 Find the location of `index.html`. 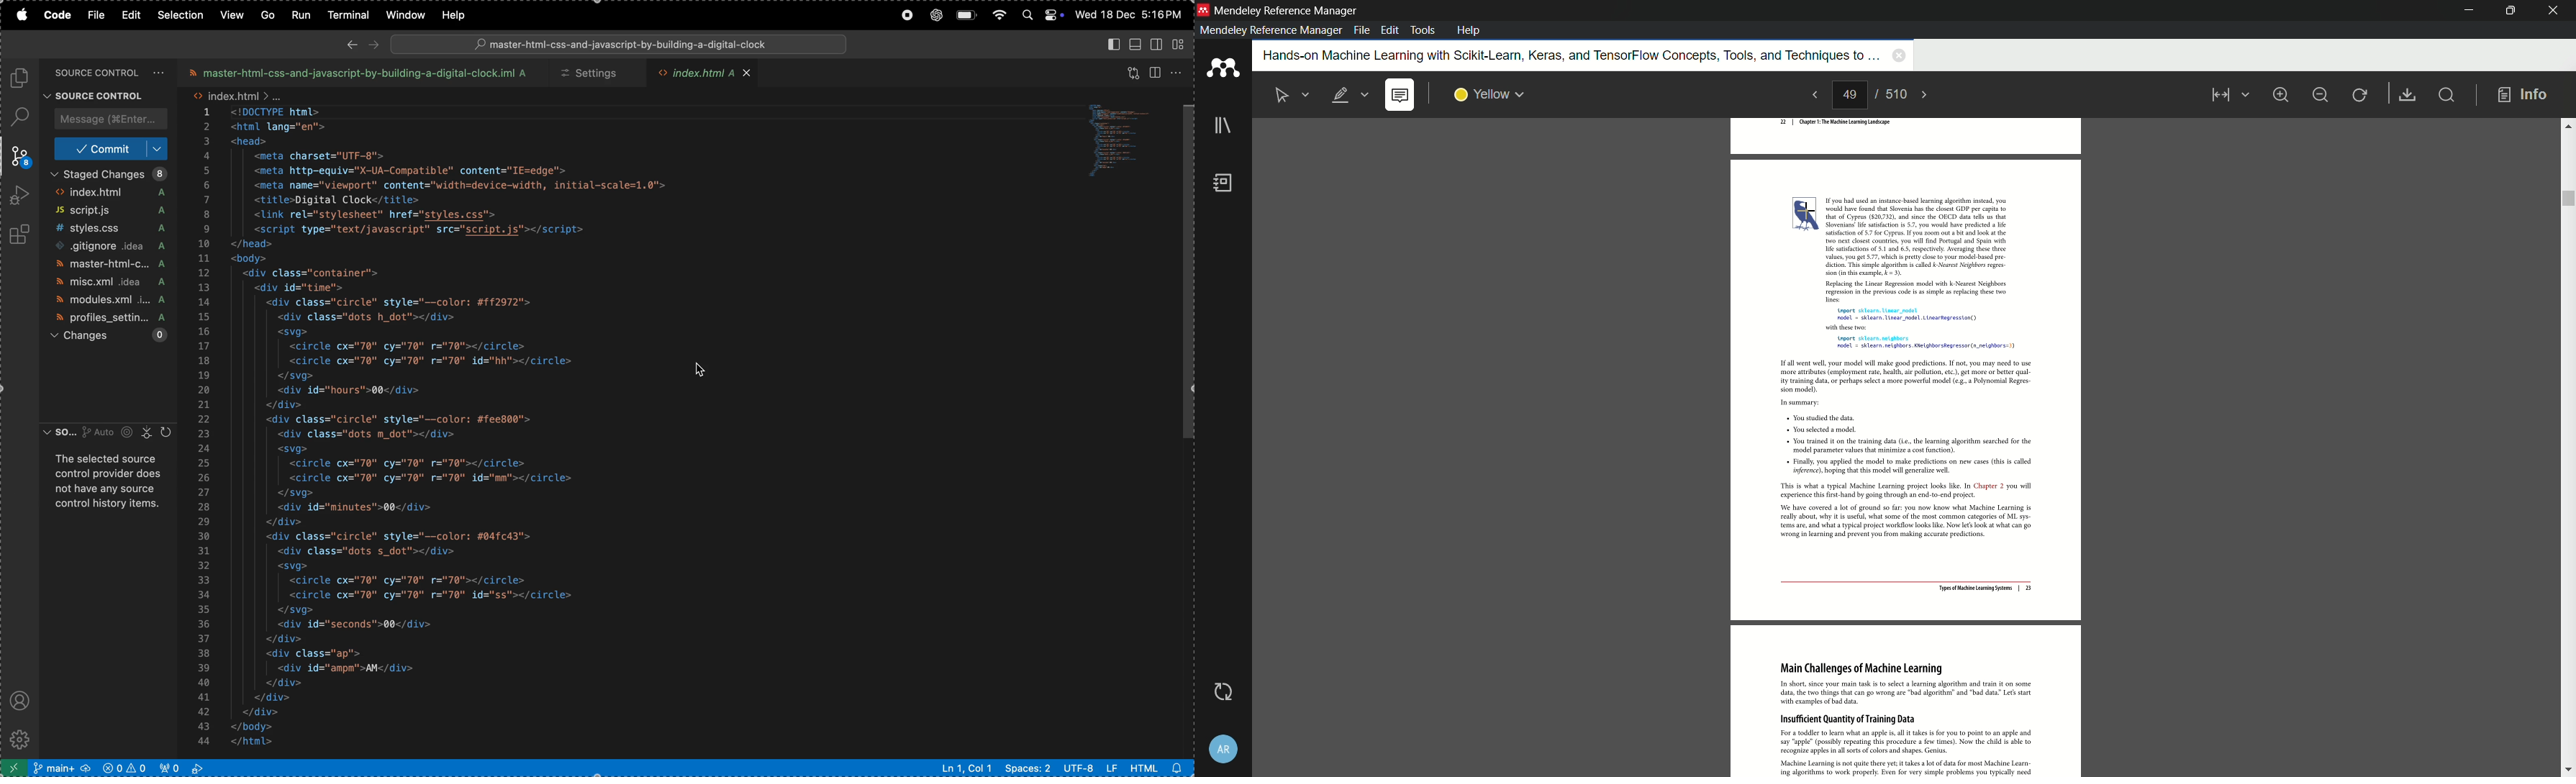

index.html is located at coordinates (108, 193).